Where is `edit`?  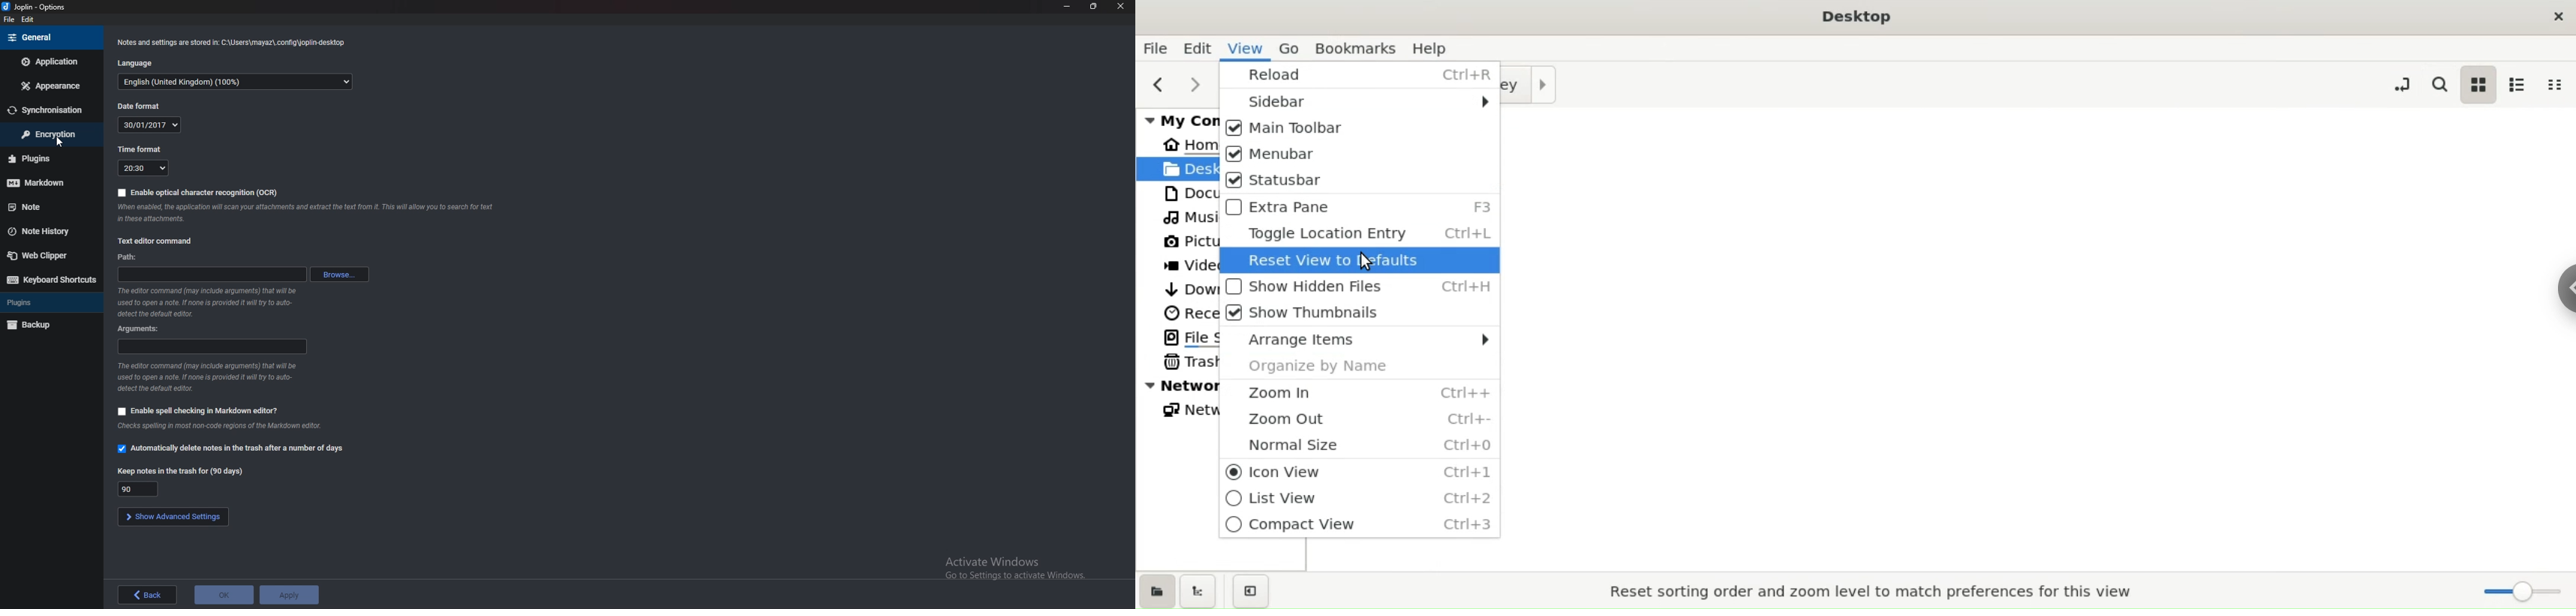
edit is located at coordinates (29, 18).